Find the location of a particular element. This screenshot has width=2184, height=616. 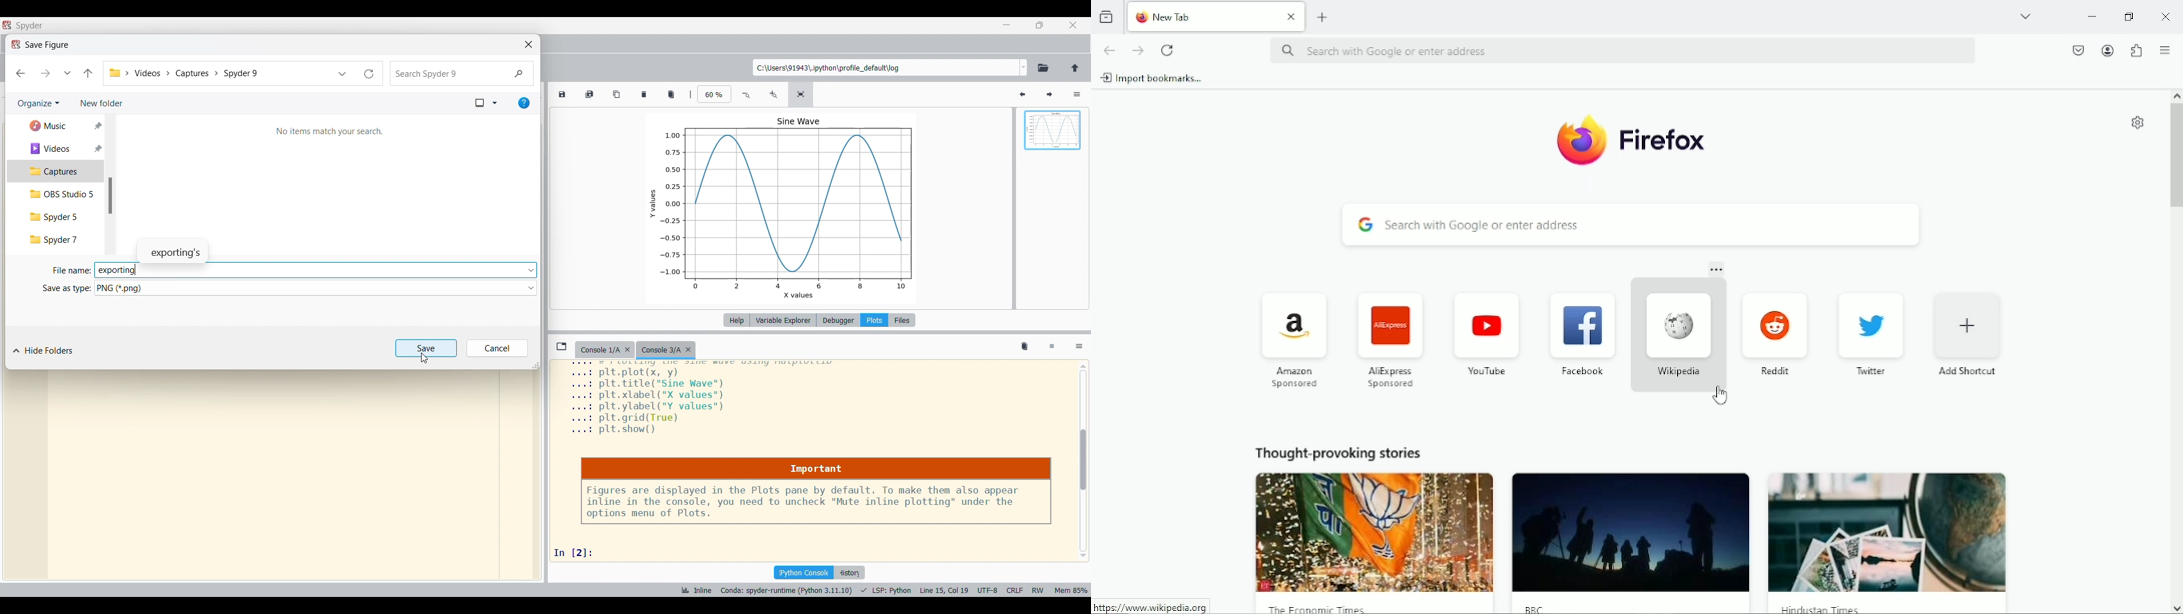

OBS Studio 5 is located at coordinates (55, 194).